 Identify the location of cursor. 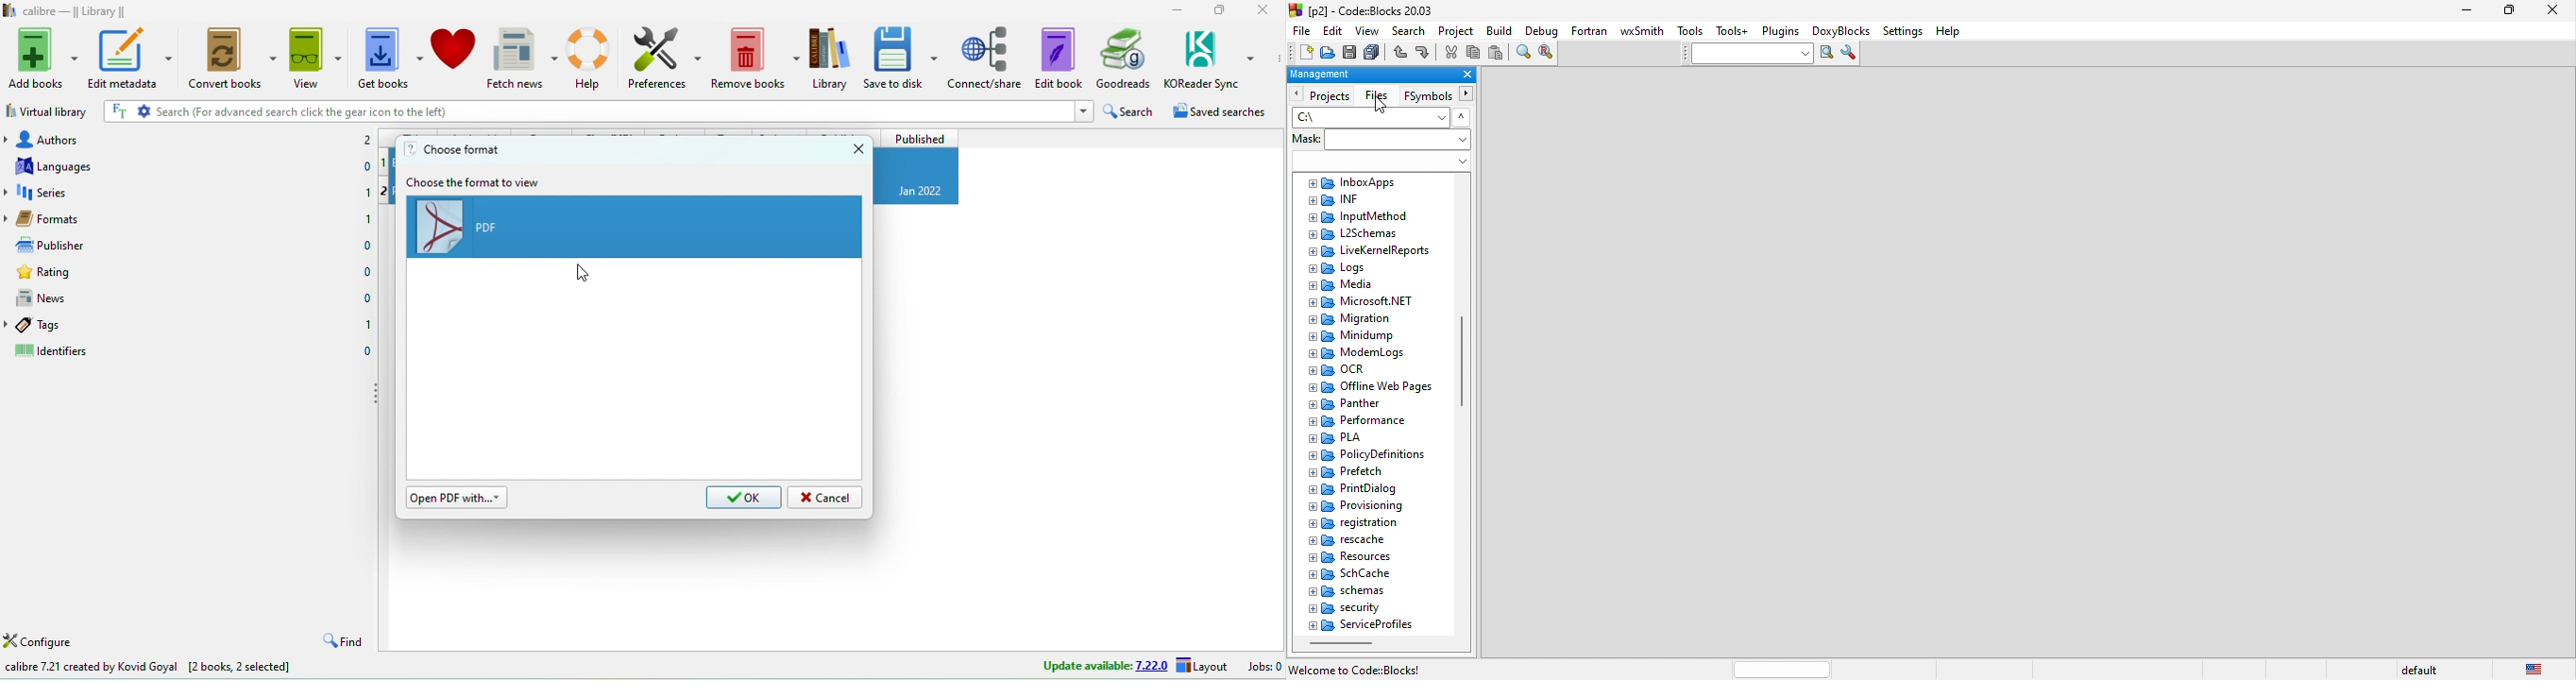
(585, 273).